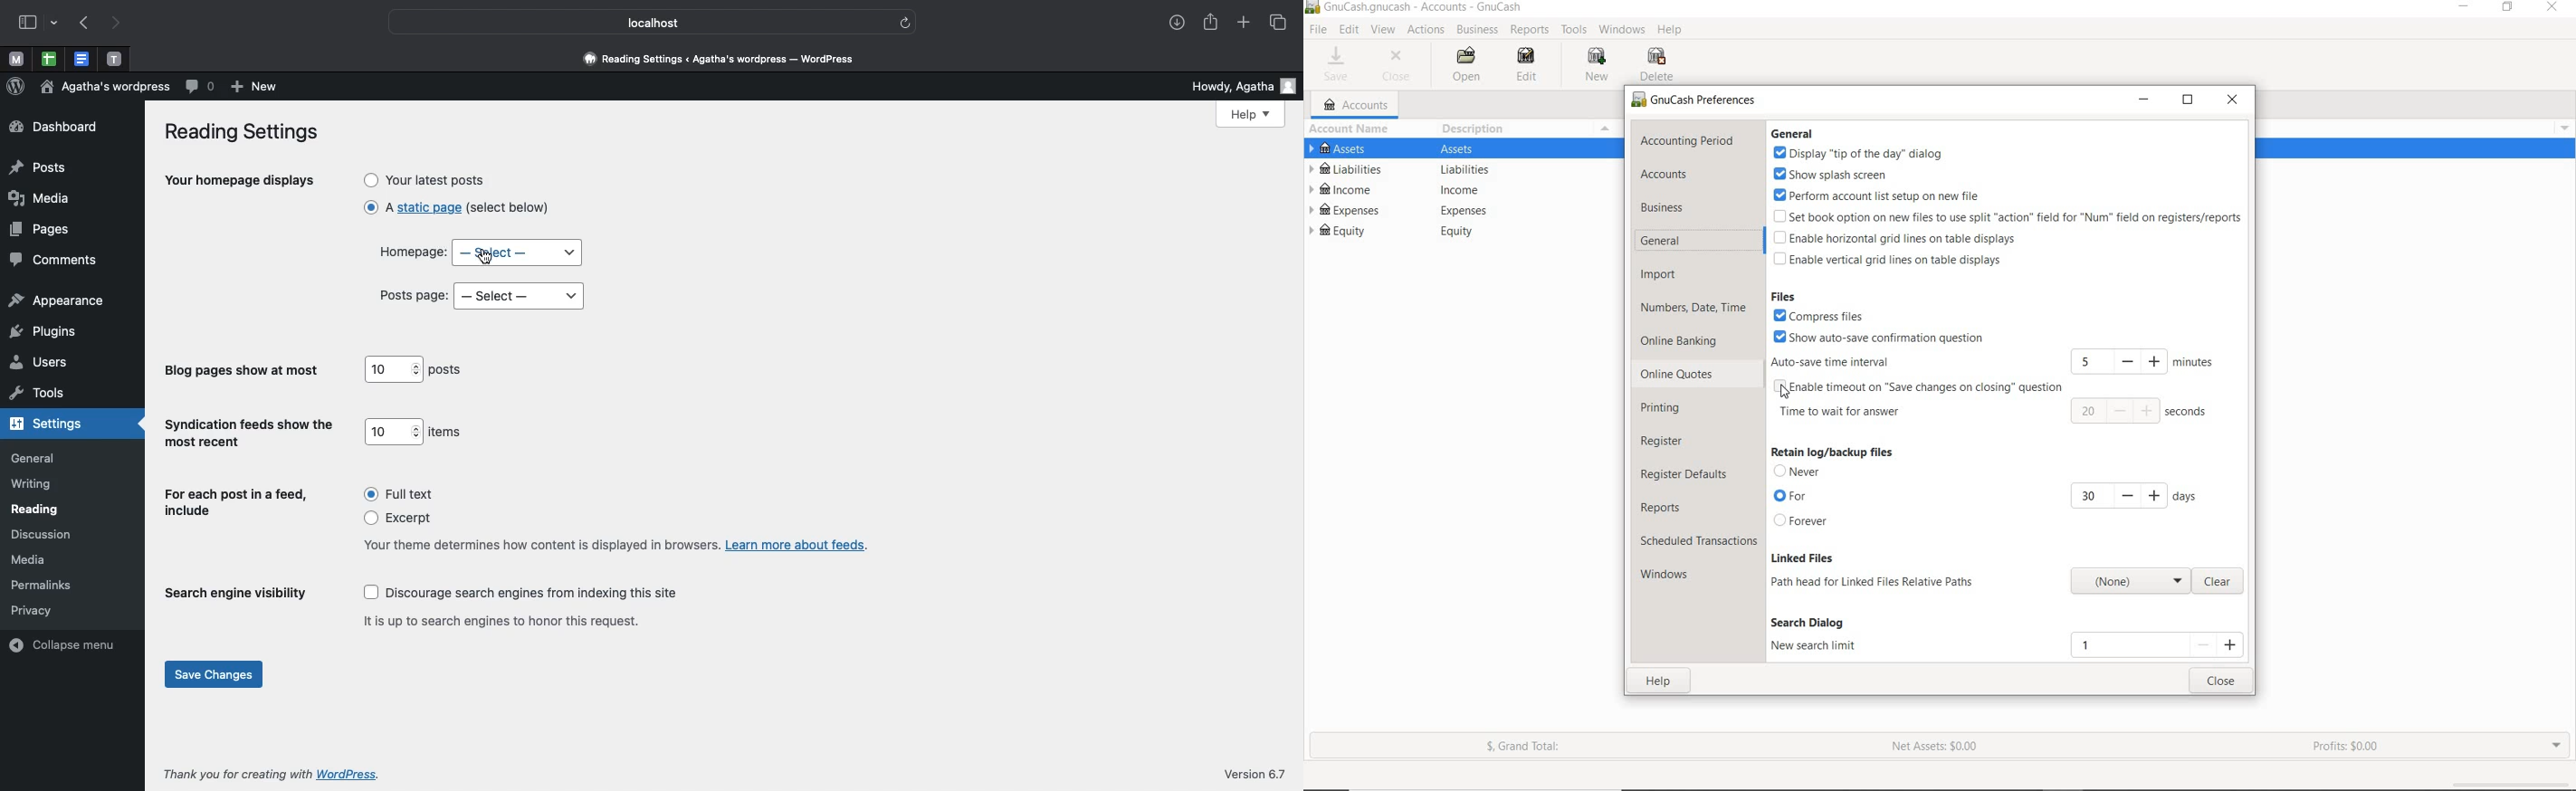 The height and width of the screenshot is (812, 2576). I want to click on refresh, so click(907, 23).